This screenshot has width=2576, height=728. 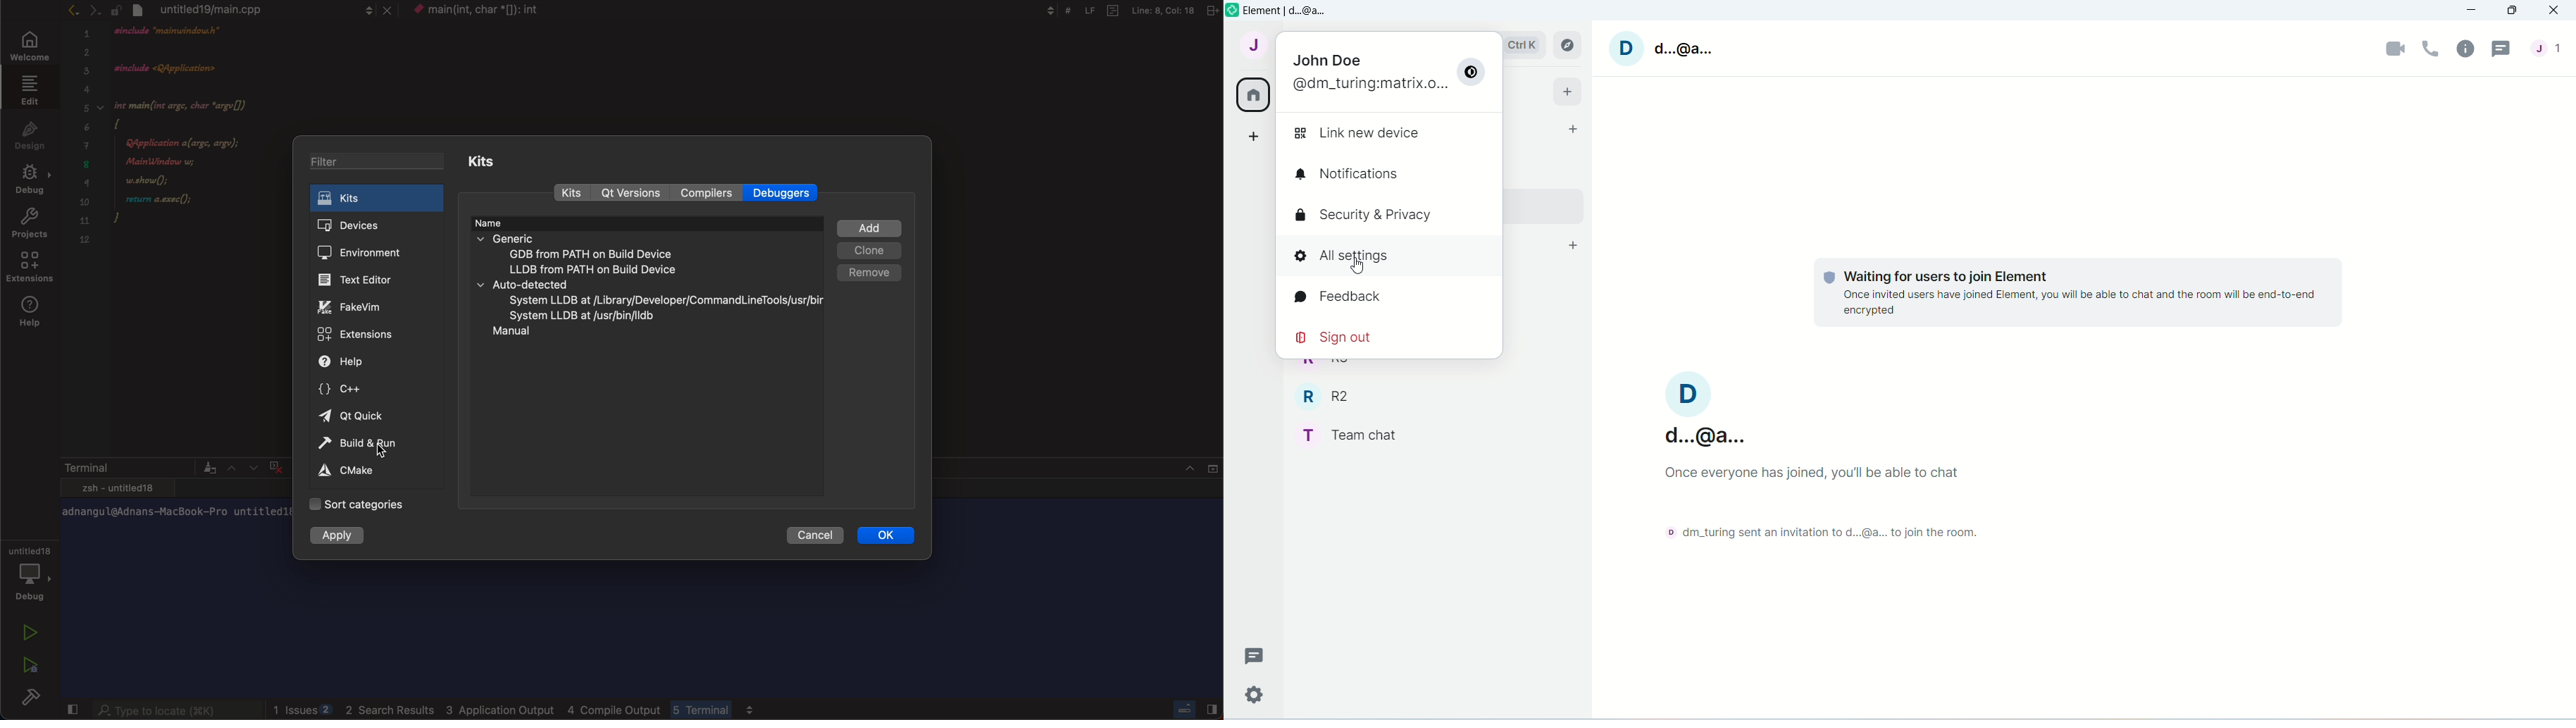 I want to click on cursor, so click(x=379, y=448).